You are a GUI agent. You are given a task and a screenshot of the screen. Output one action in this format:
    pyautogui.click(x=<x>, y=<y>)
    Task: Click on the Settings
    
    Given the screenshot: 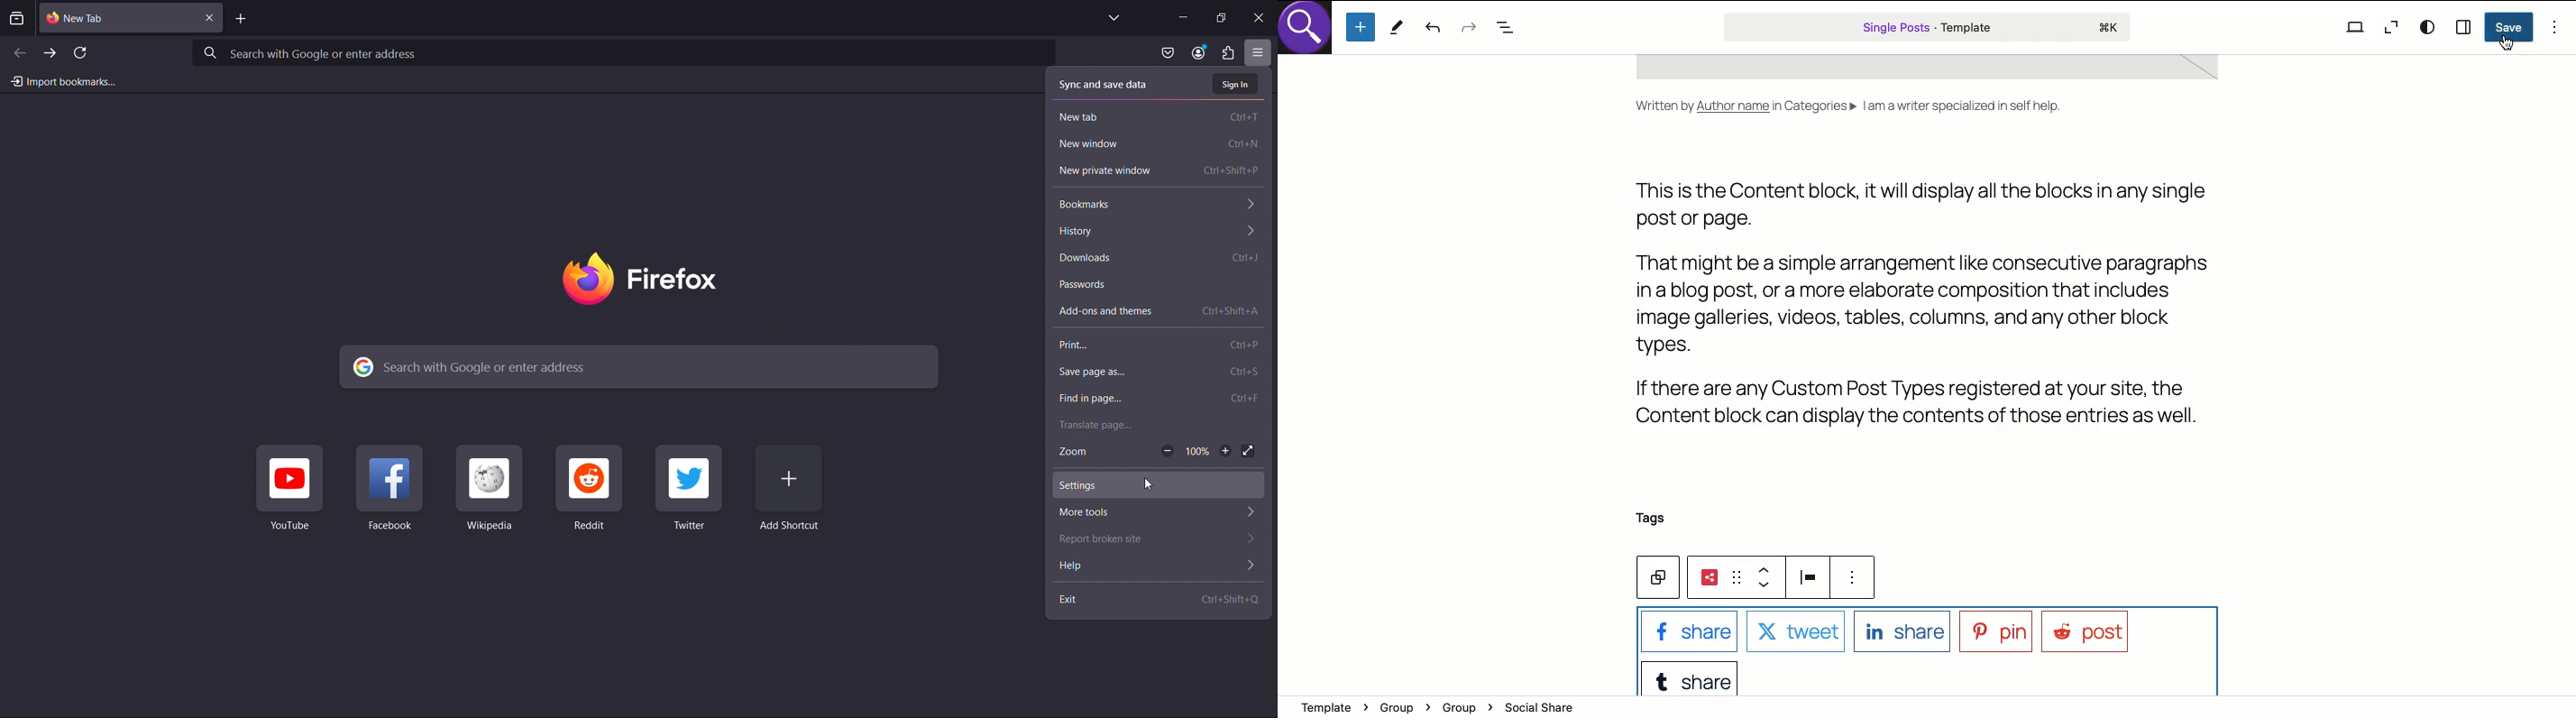 What is the action you would take?
    pyautogui.click(x=1162, y=489)
    